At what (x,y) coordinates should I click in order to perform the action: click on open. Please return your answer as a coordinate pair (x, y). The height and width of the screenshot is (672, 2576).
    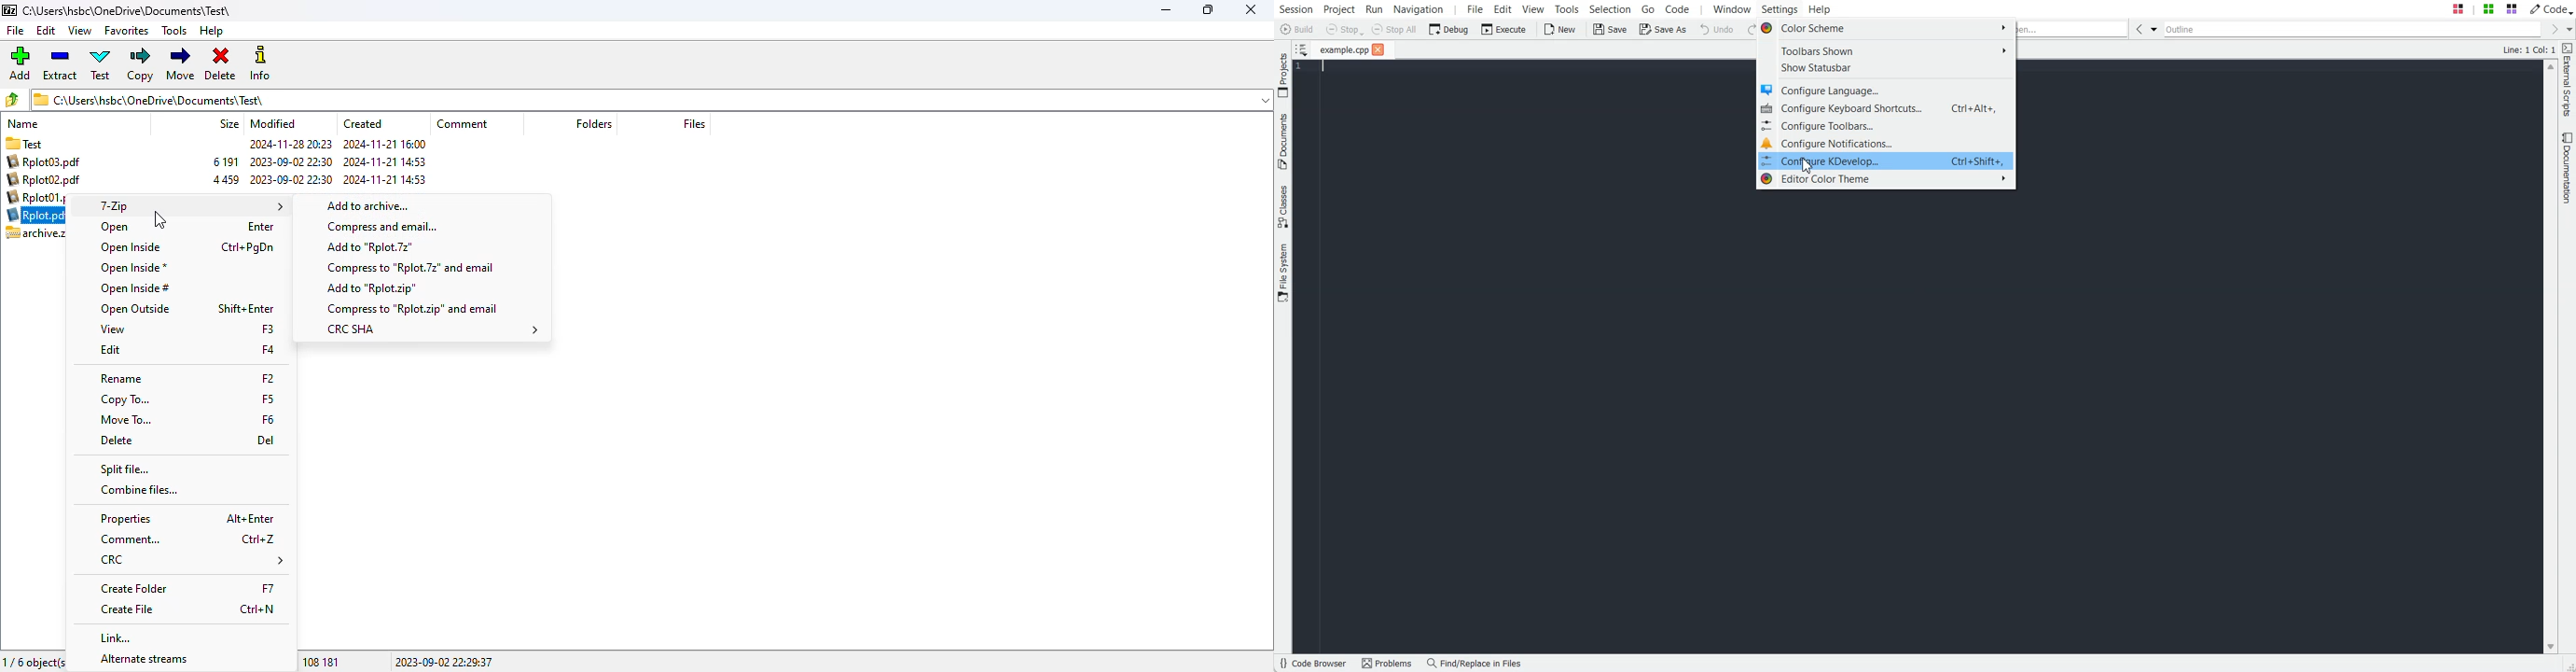
    Looking at the image, I should click on (115, 227).